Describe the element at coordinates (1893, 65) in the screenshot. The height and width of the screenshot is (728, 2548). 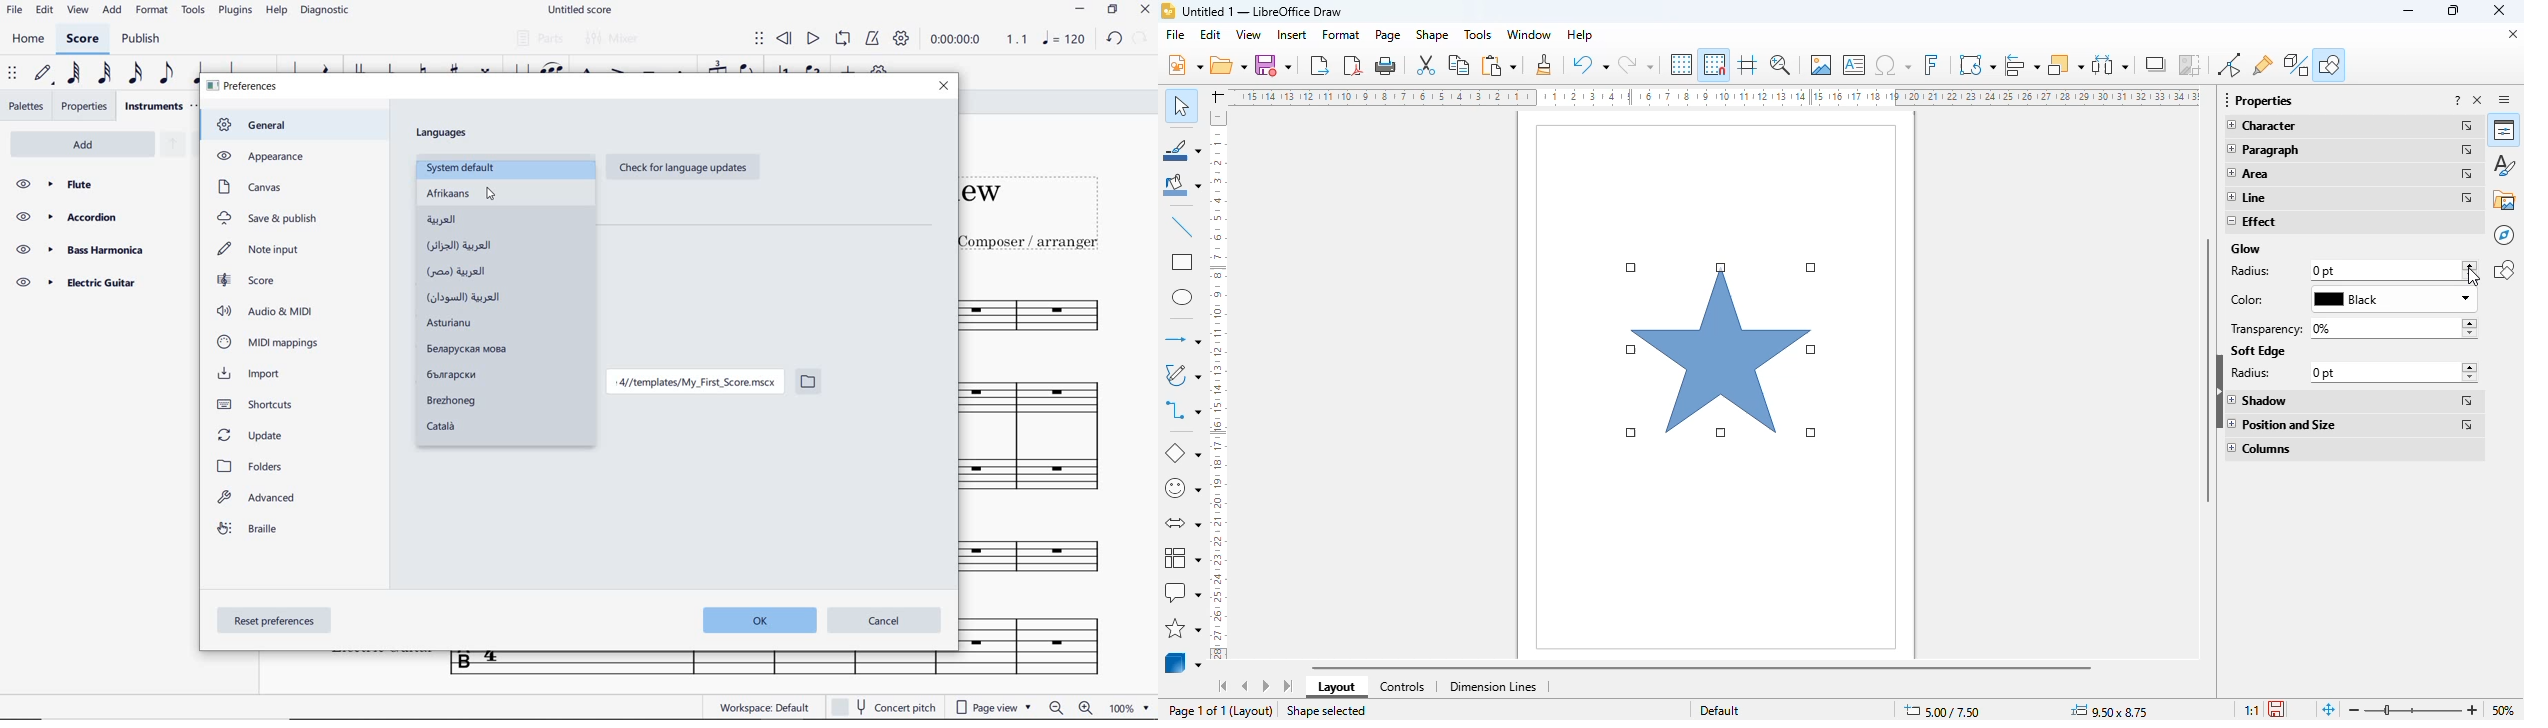
I see `insert special characters` at that location.